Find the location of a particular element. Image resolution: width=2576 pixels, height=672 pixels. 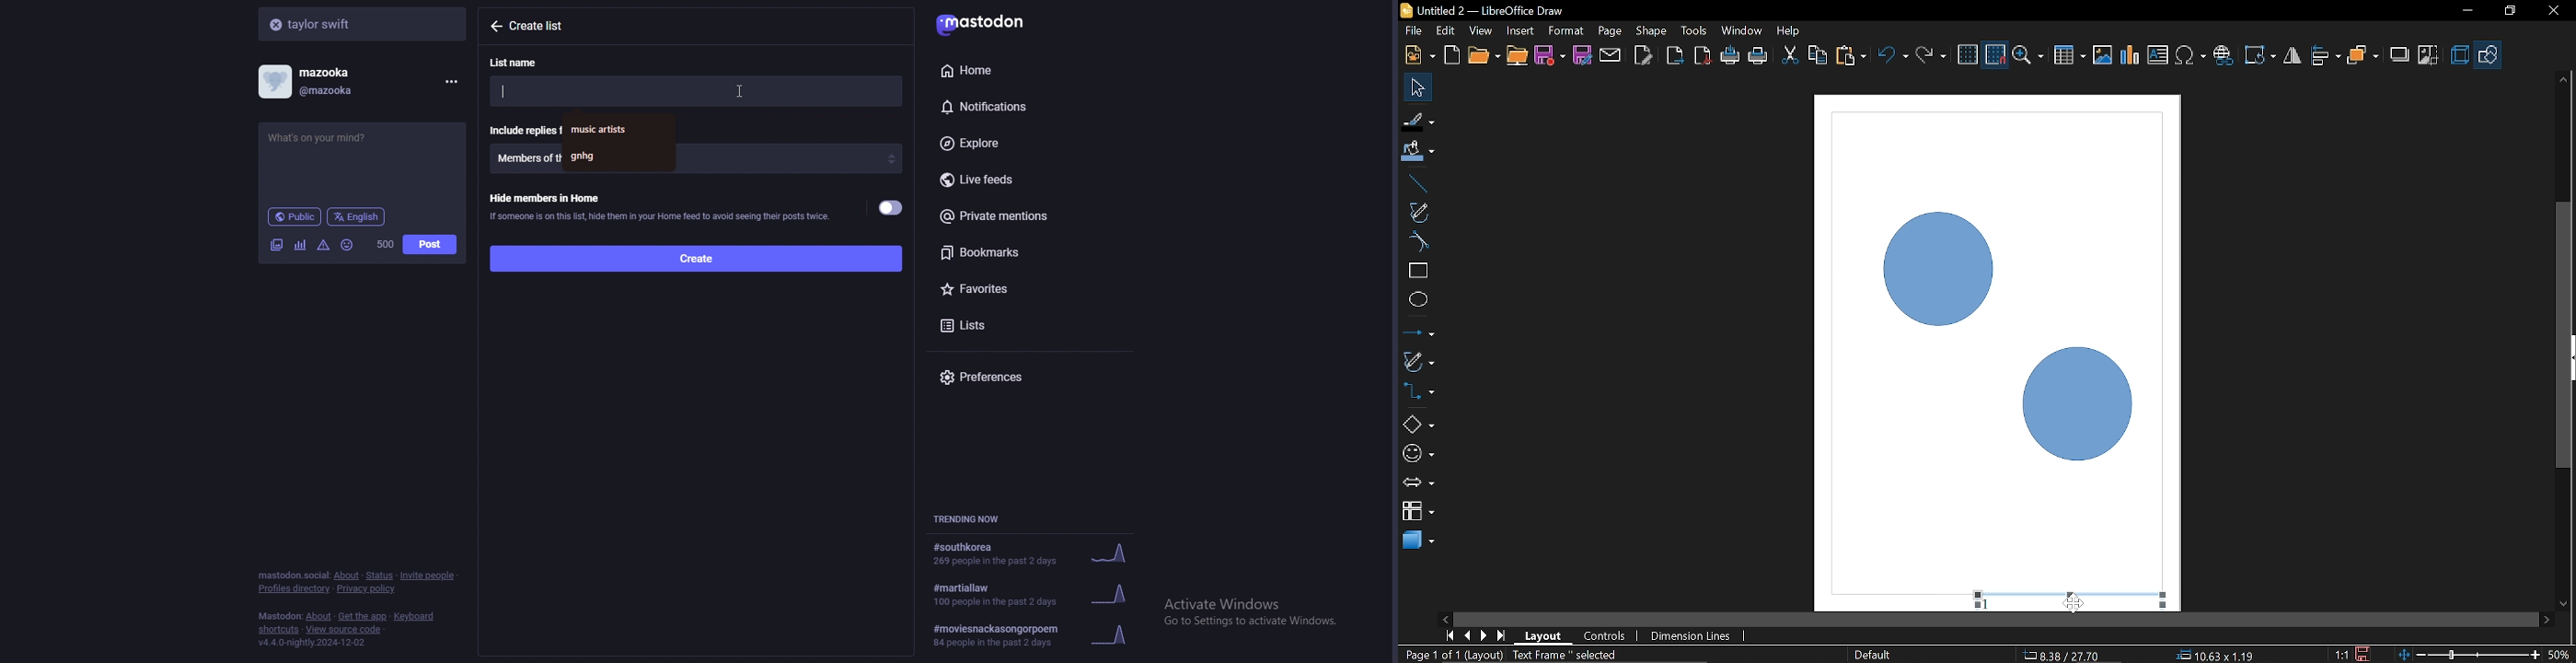

go to first page is located at coordinates (1451, 634).